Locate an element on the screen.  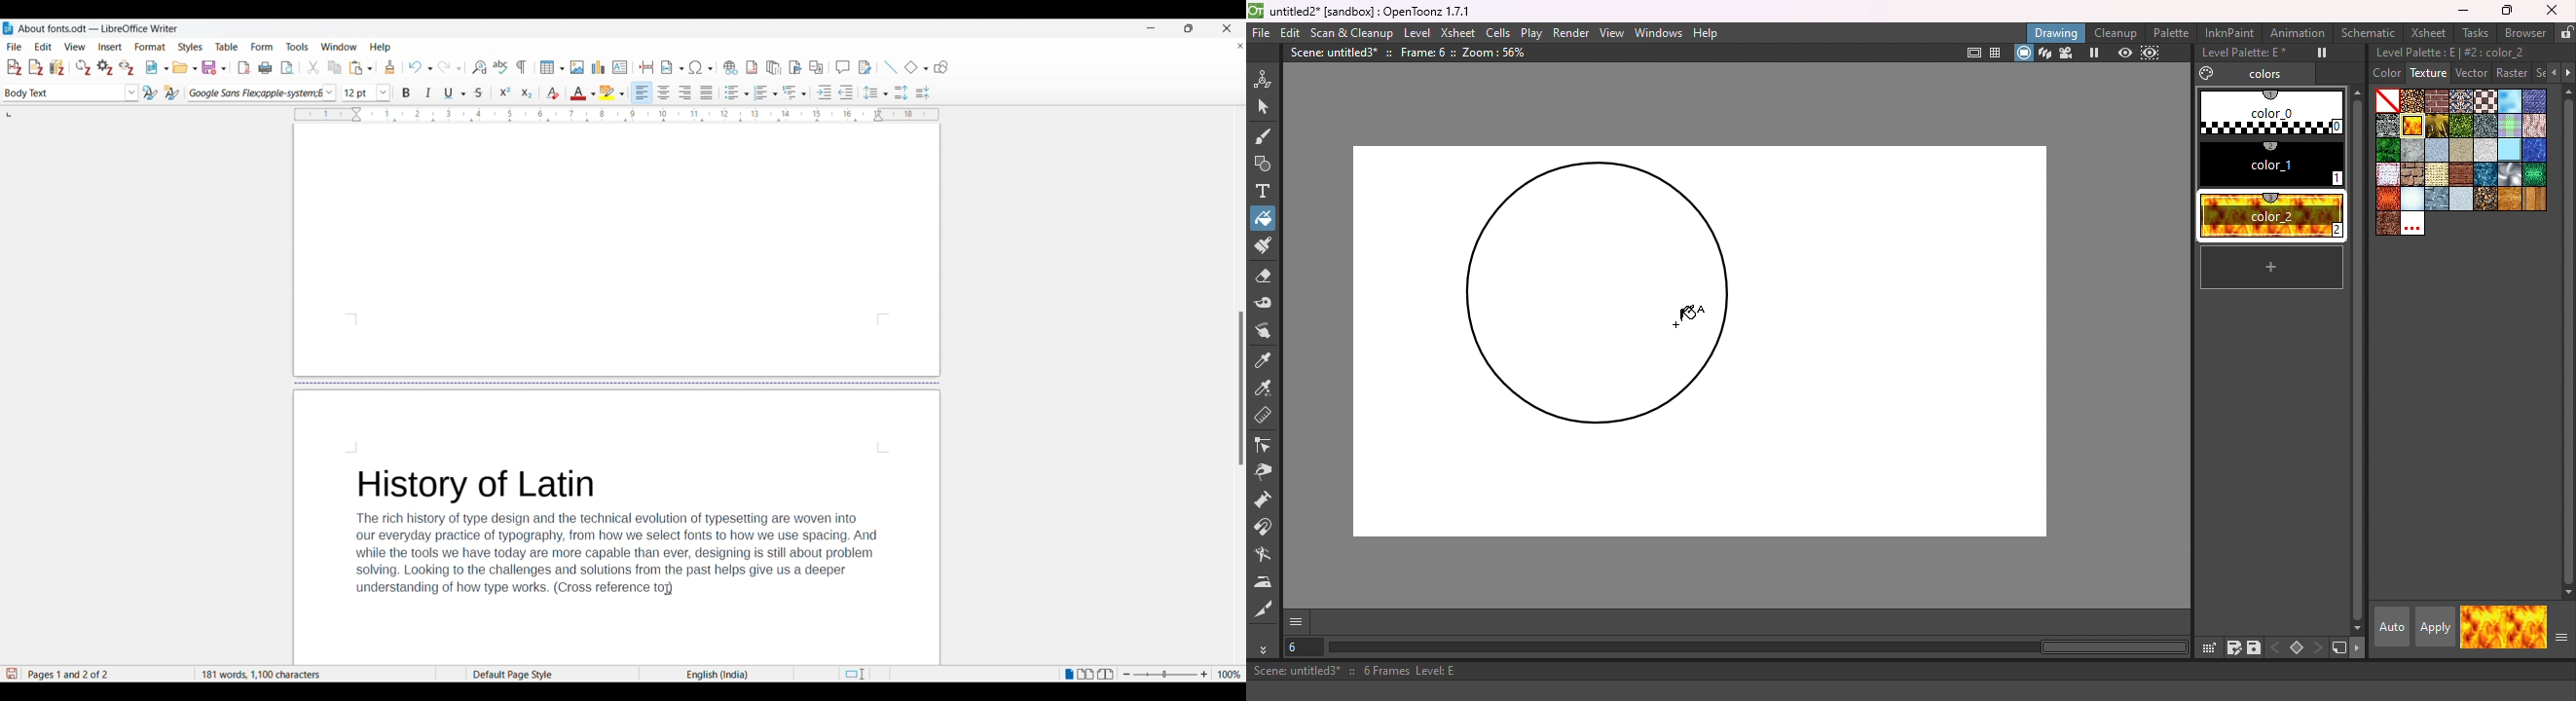
Paste options is located at coordinates (361, 68).